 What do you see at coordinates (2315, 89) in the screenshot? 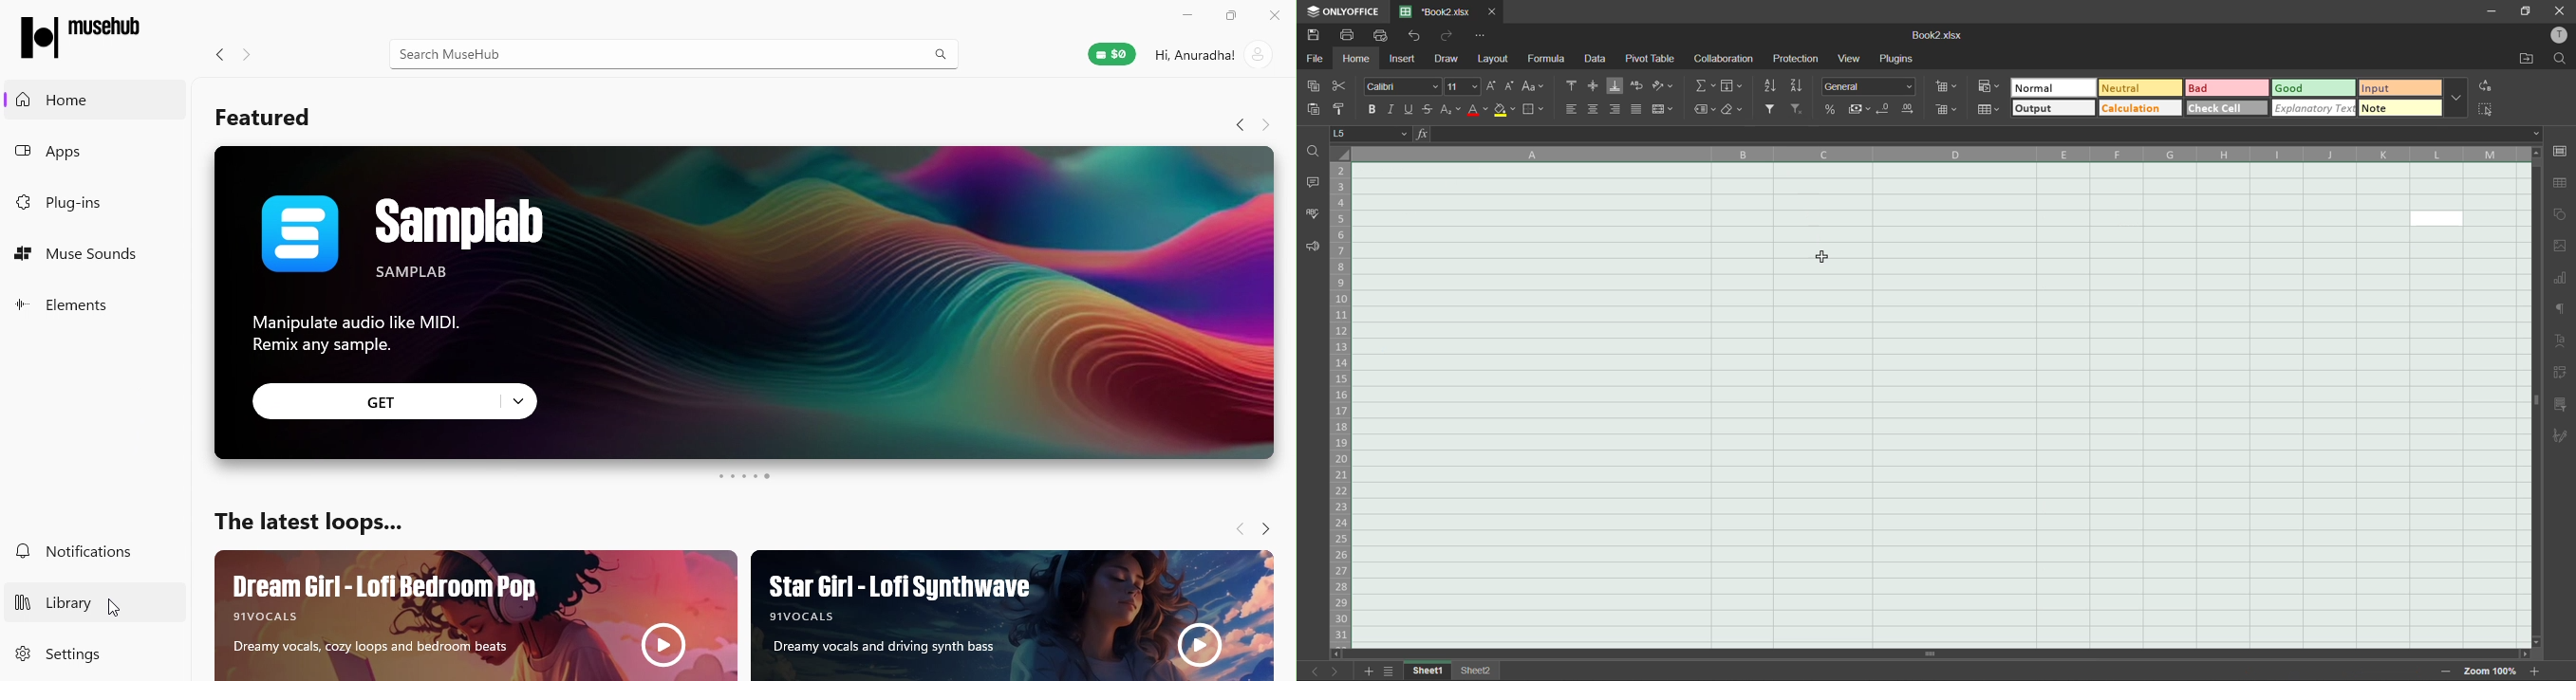
I see `good` at bounding box center [2315, 89].